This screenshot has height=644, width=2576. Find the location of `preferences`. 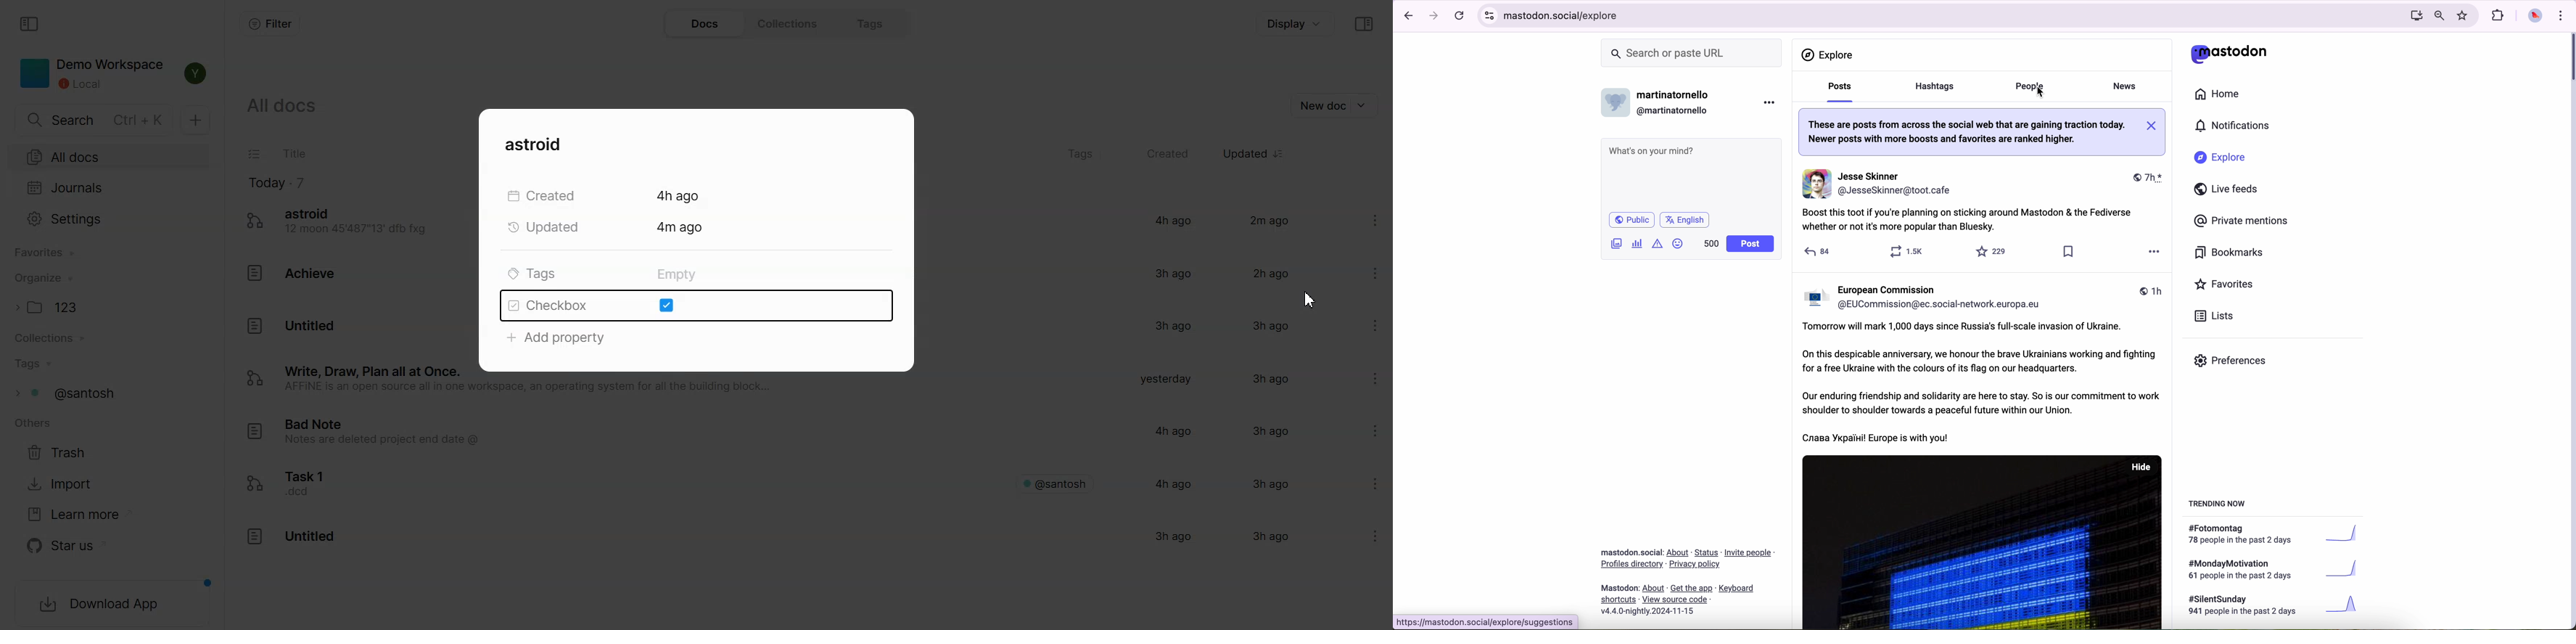

preferences is located at coordinates (2237, 364).